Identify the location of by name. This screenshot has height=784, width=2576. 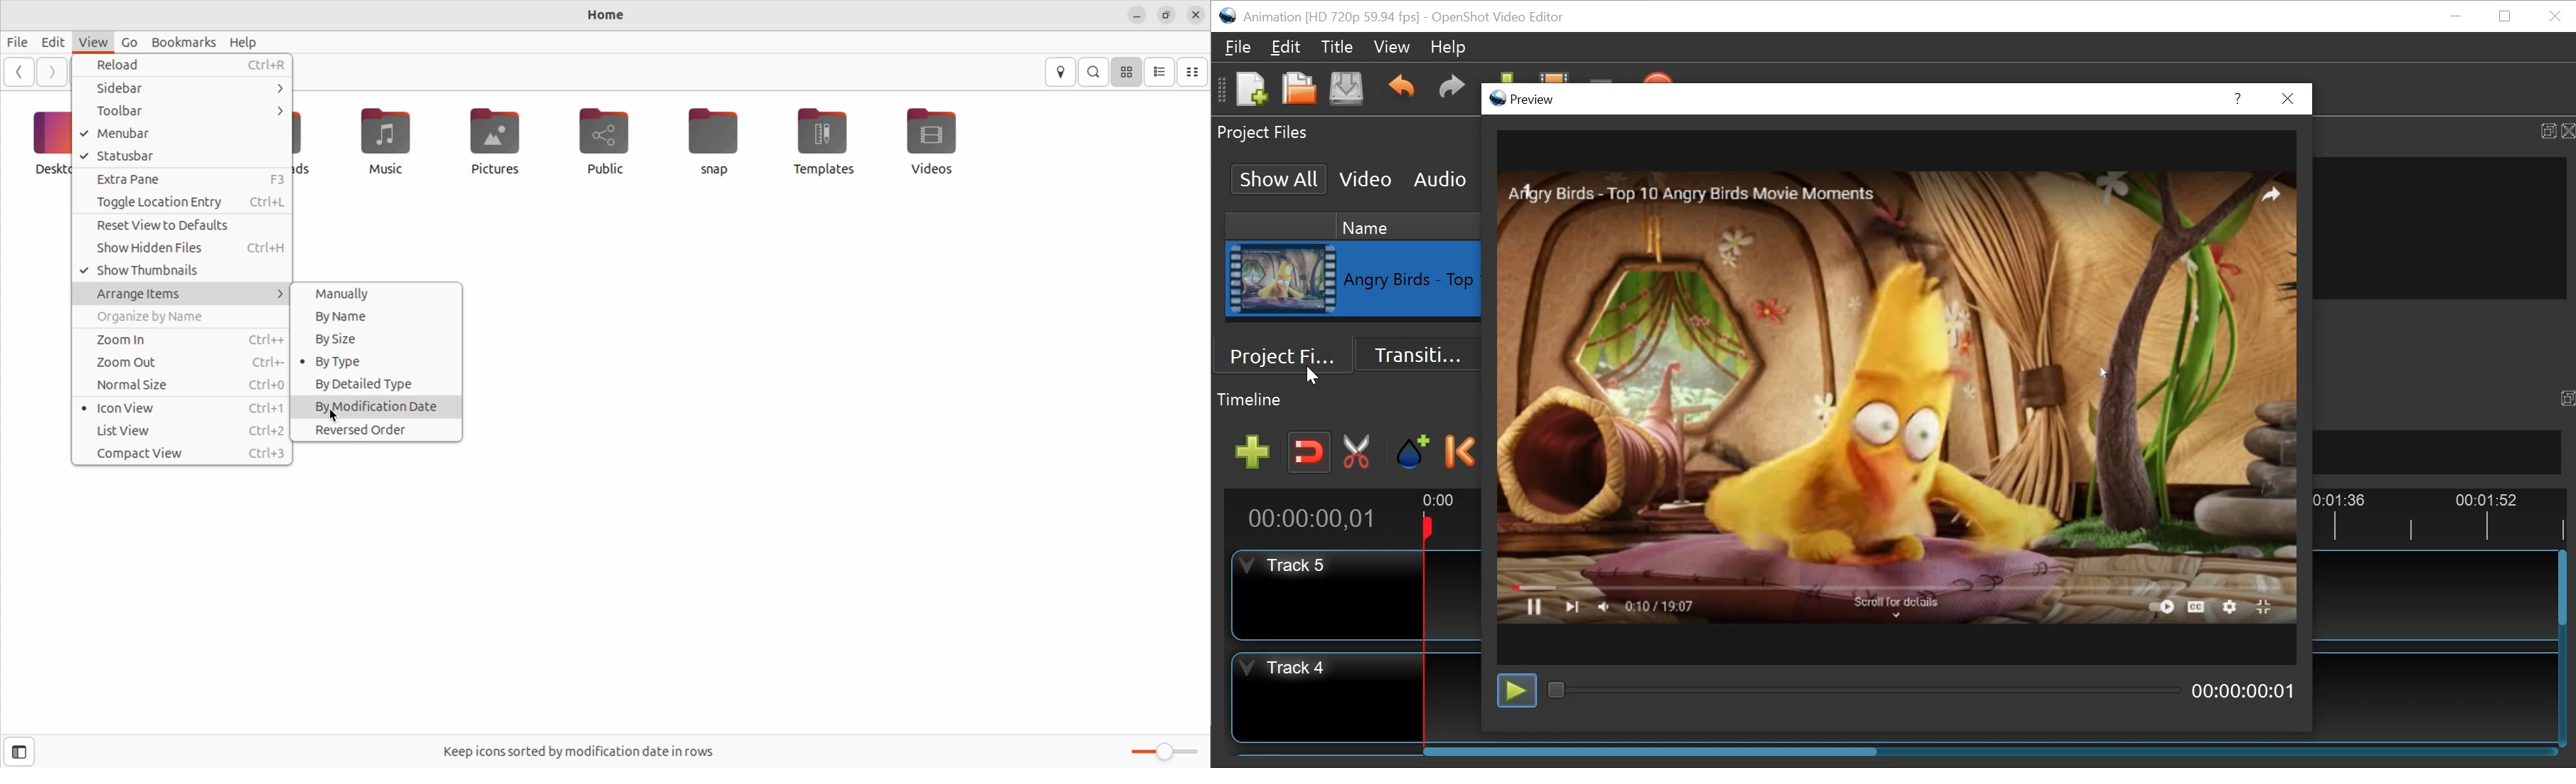
(376, 316).